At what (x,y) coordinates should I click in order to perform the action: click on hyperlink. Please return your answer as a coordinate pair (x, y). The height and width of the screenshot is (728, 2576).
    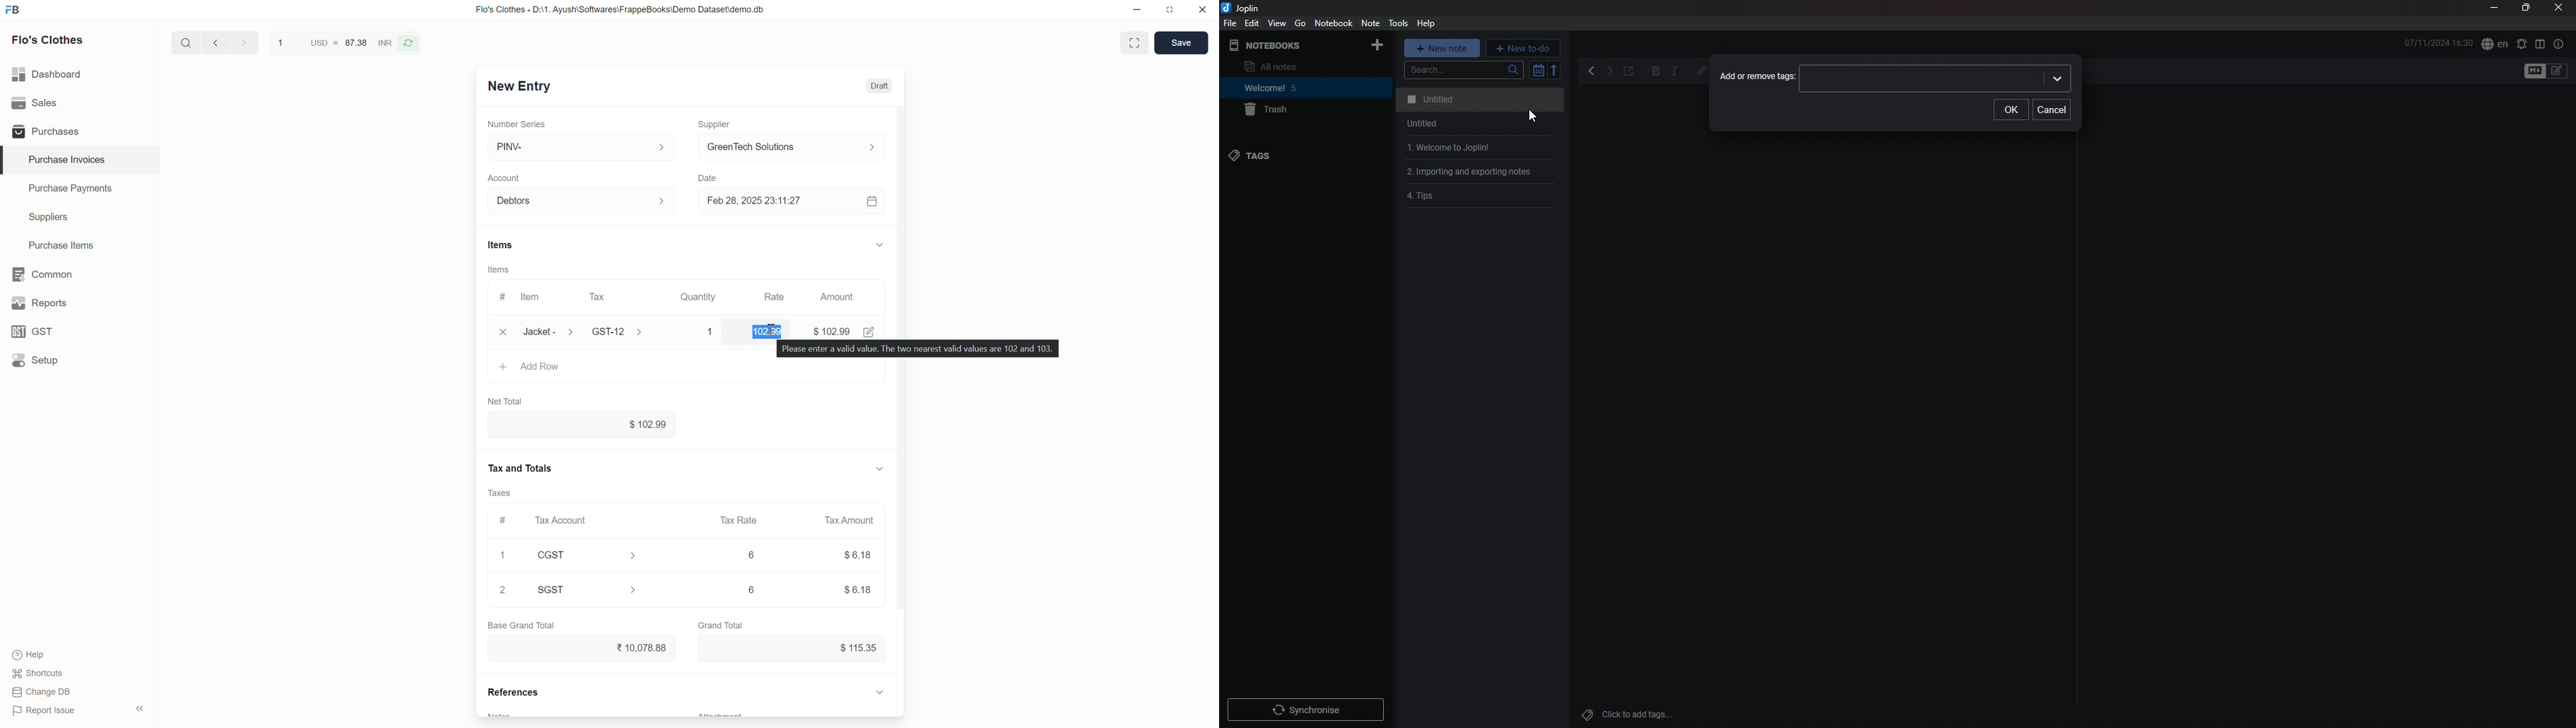
    Looking at the image, I should click on (1698, 71).